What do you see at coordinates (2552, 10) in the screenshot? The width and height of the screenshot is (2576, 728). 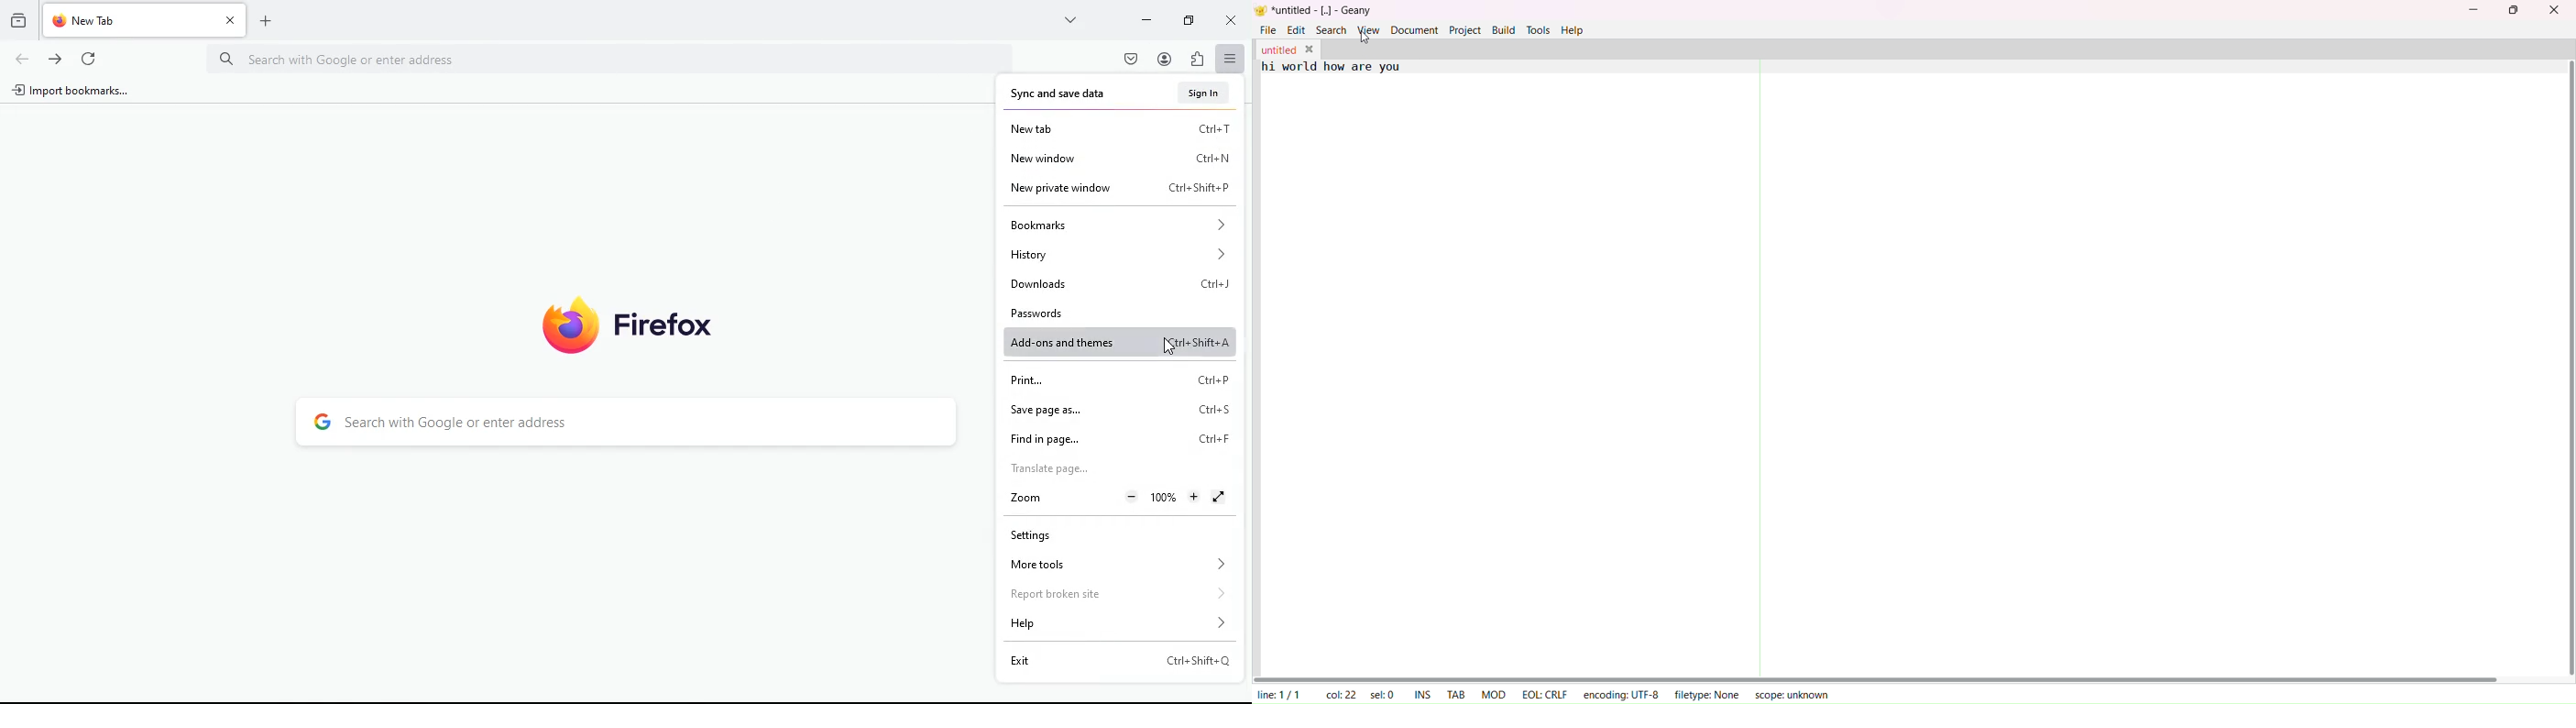 I see `close` at bounding box center [2552, 10].